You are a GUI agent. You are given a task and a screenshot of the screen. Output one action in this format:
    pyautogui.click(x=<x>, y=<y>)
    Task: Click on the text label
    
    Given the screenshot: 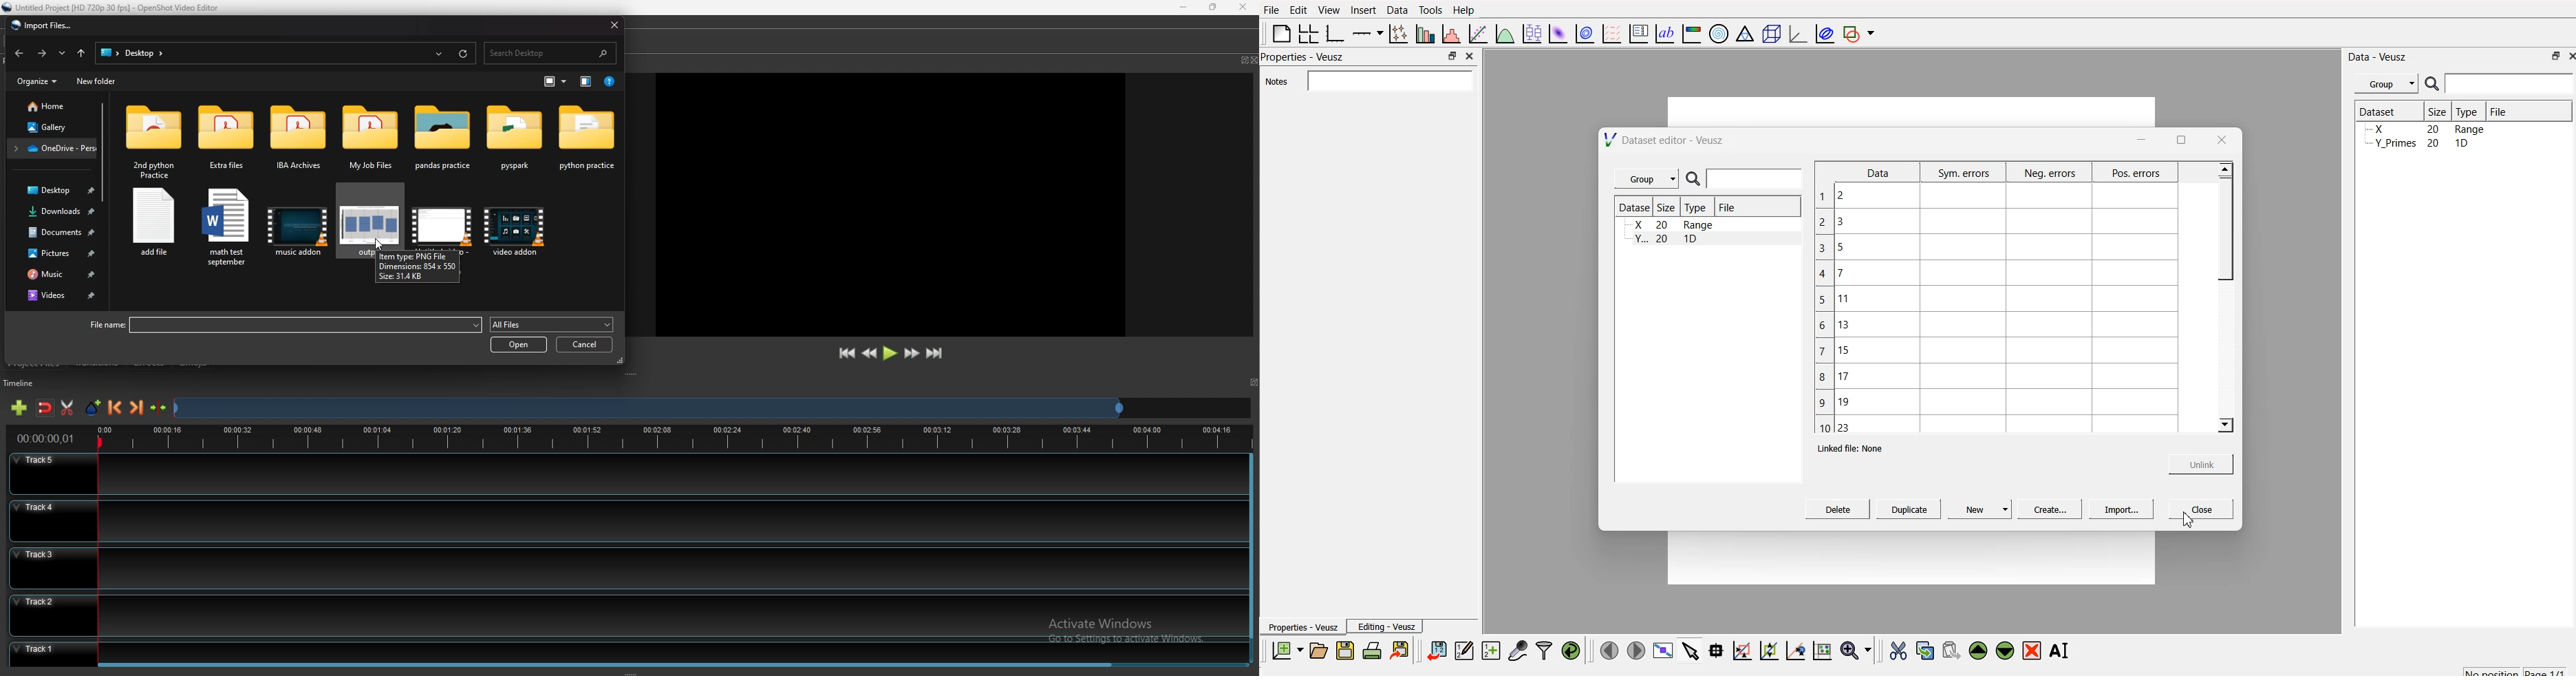 What is the action you would take?
    pyautogui.click(x=1663, y=34)
    